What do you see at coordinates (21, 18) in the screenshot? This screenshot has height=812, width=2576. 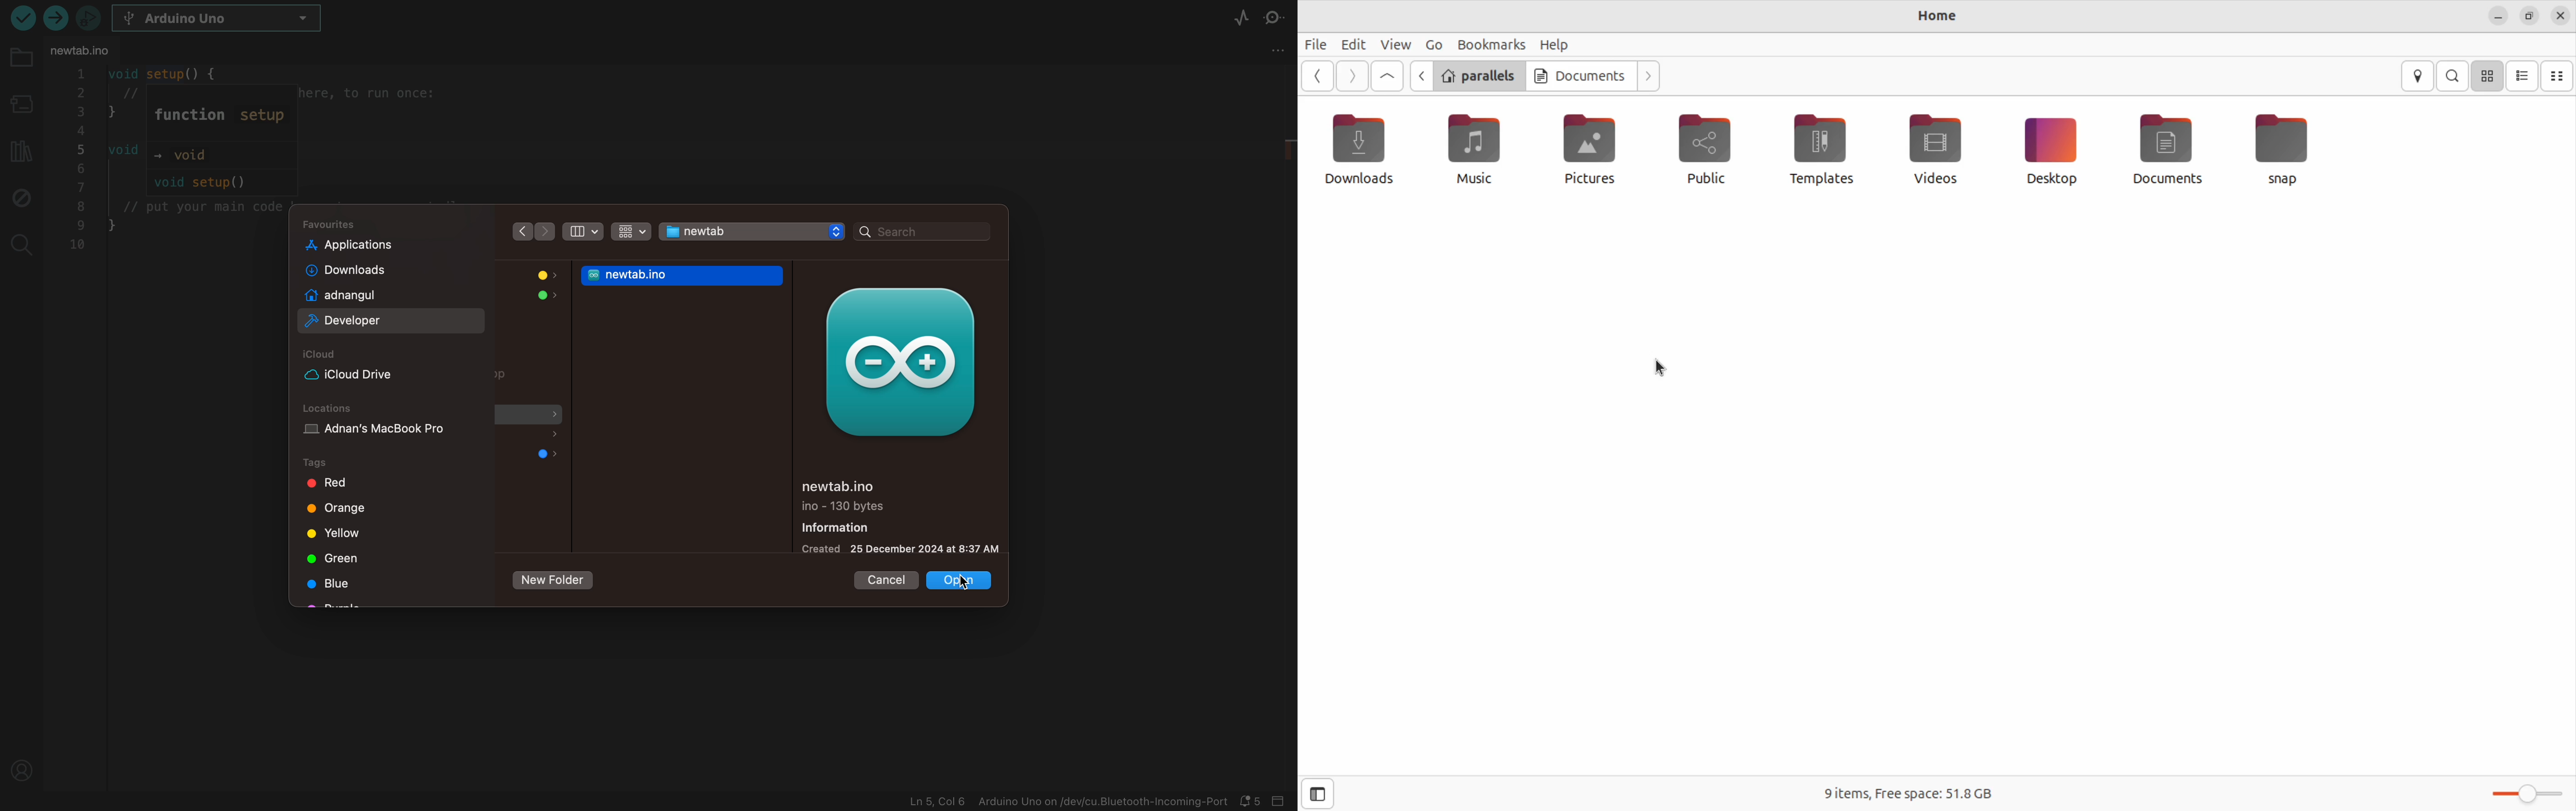 I see `upload` at bounding box center [21, 18].